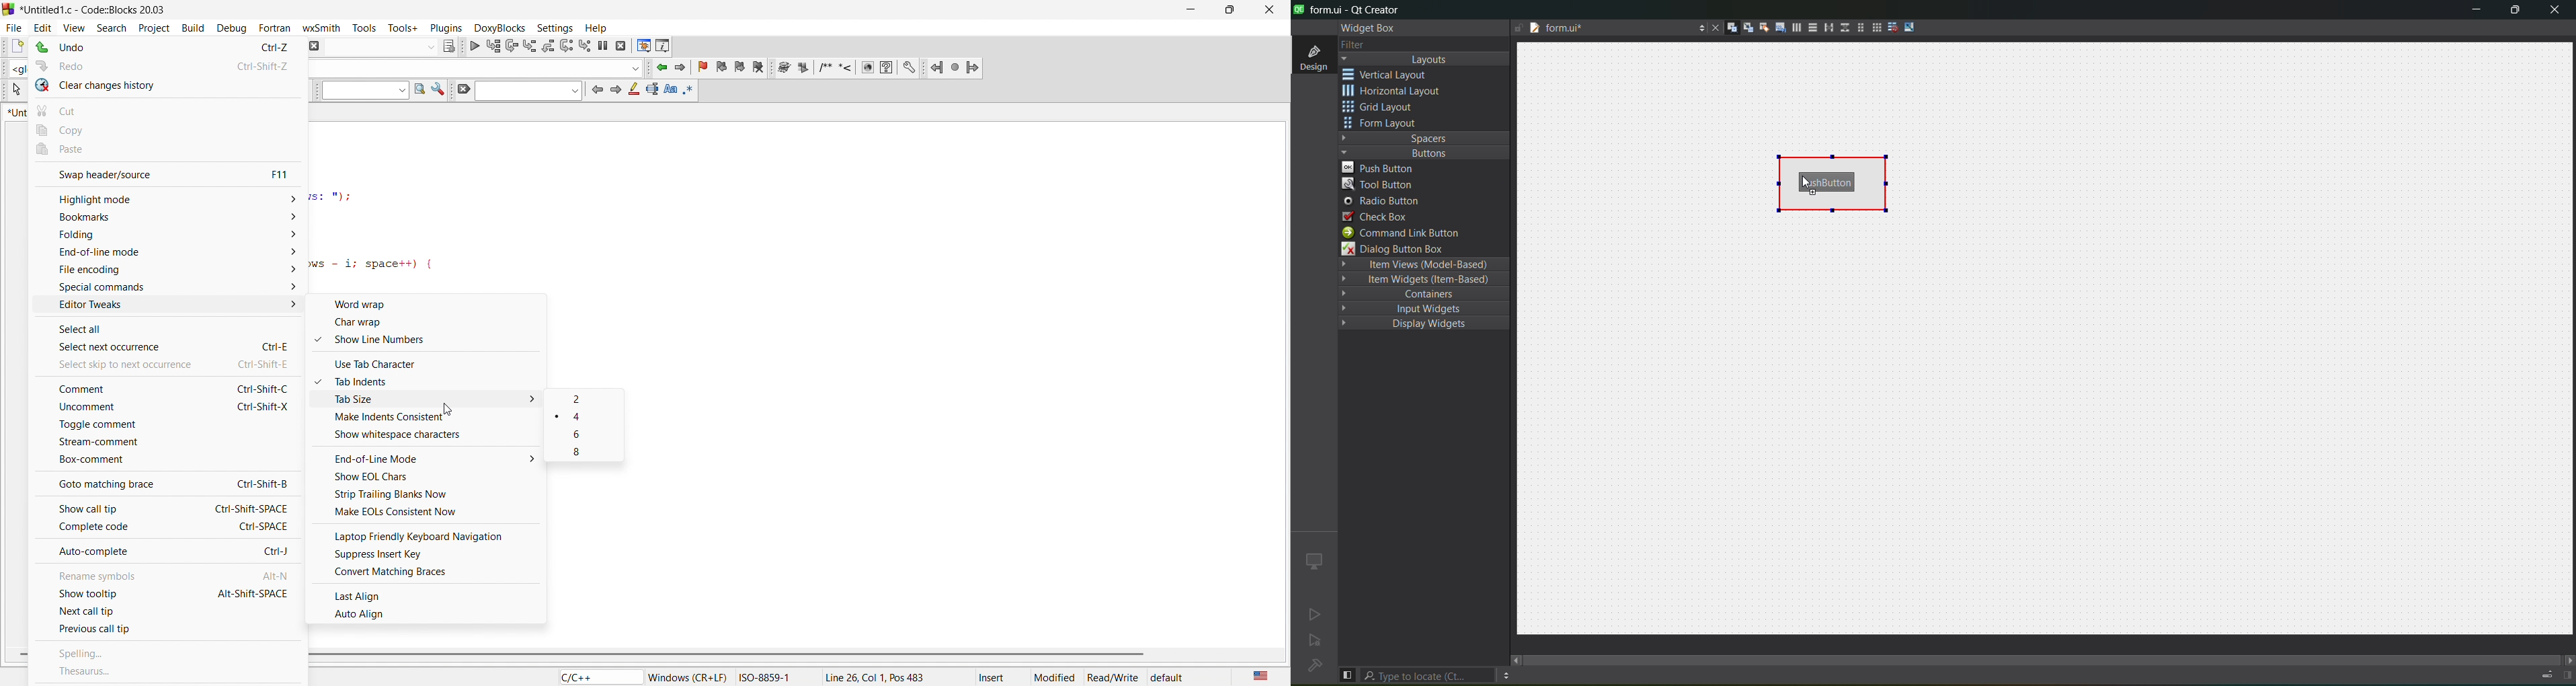 This screenshot has width=2576, height=700. Describe the element at coordinates (364, 27) in the screenshot. I see `tools` at that location.